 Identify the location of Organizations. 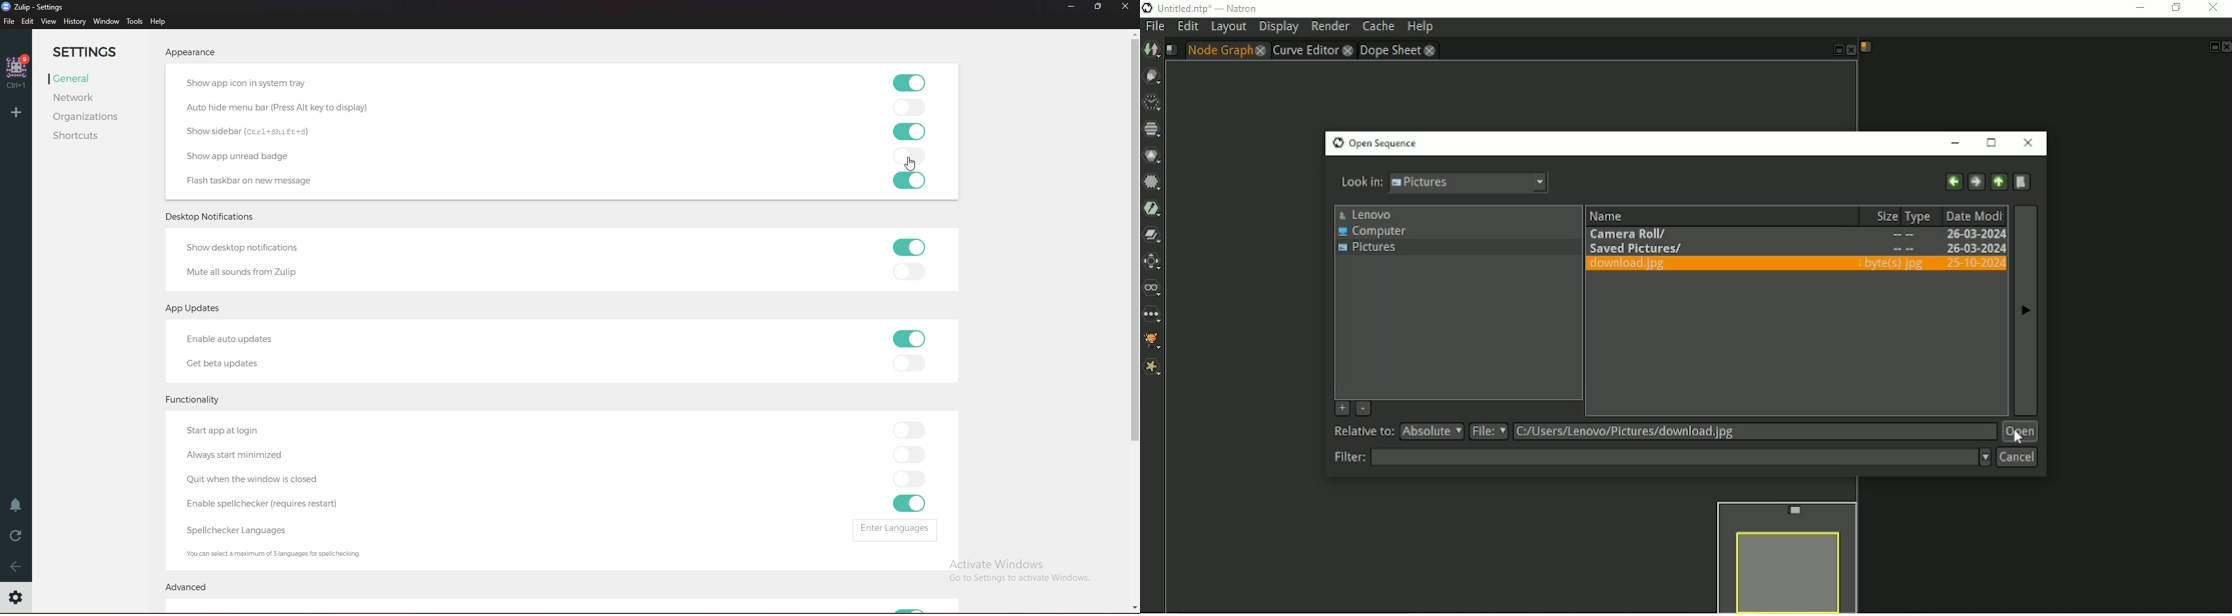
(92, 118).